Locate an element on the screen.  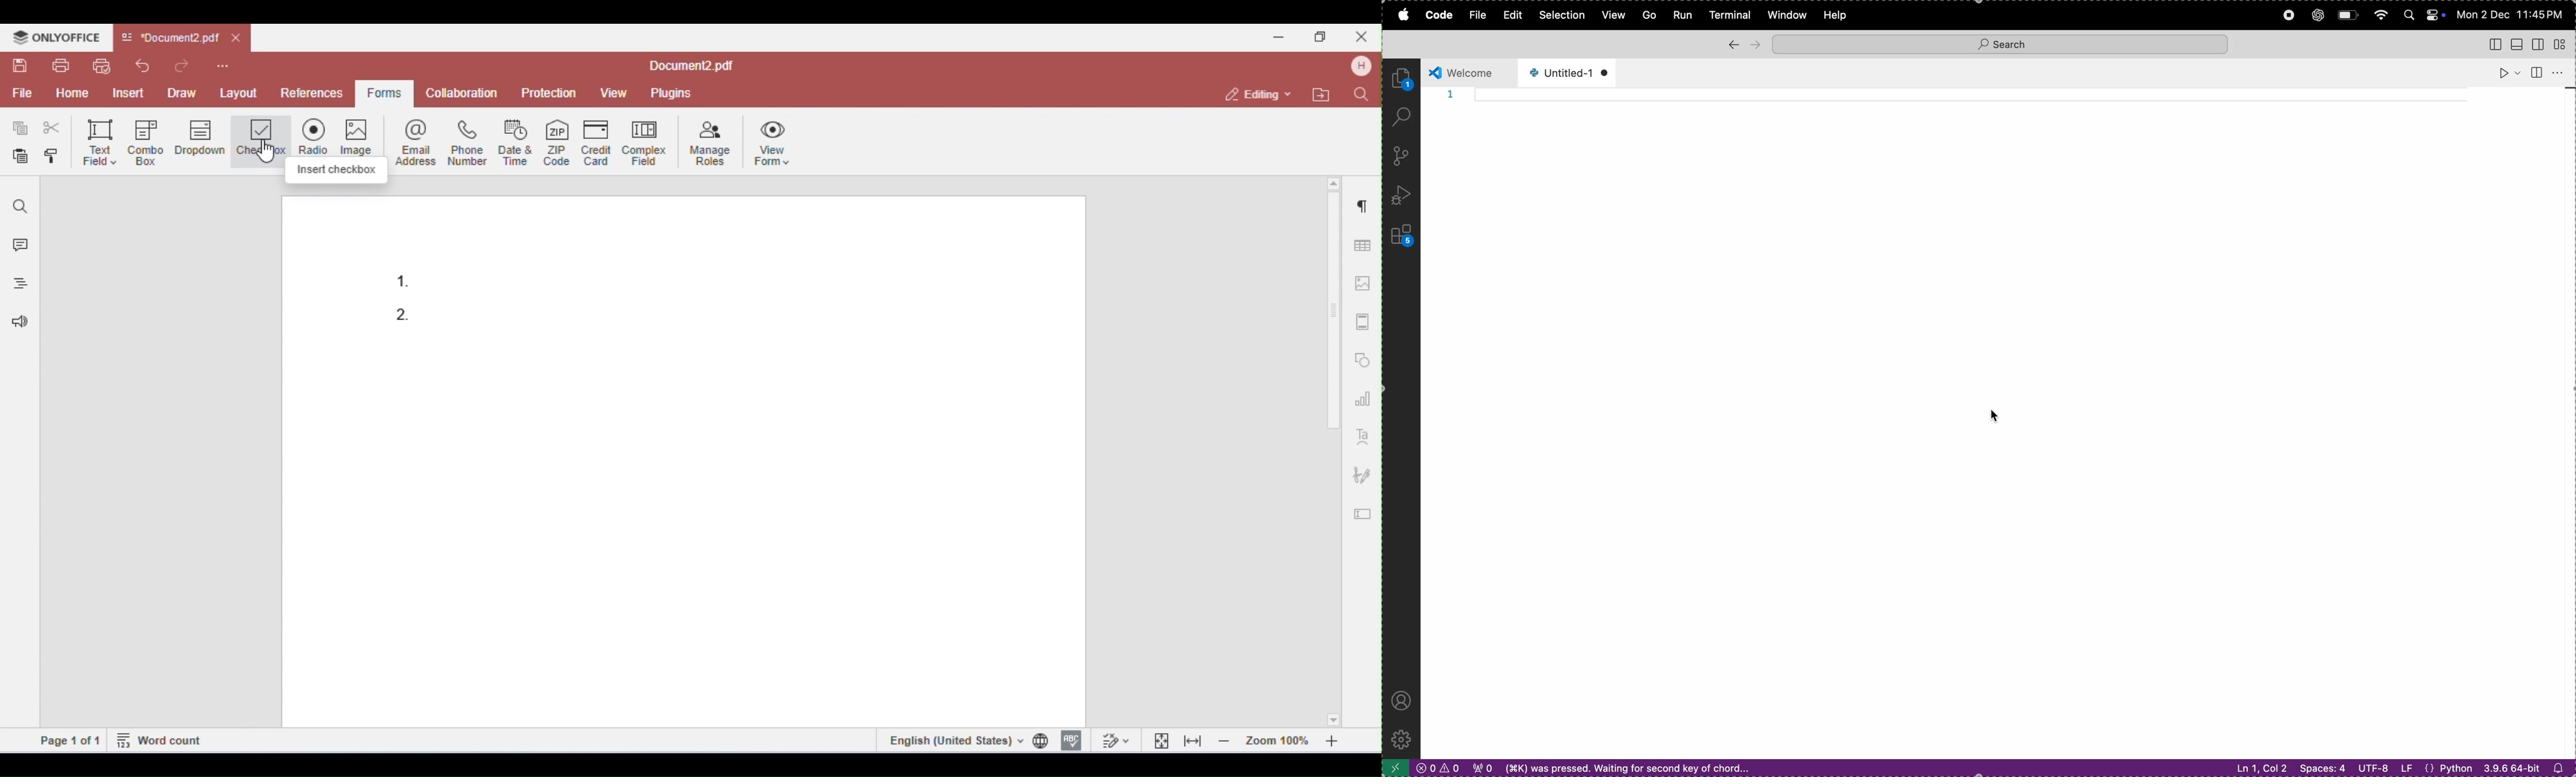
Go is located at coordinates (1647, 14).